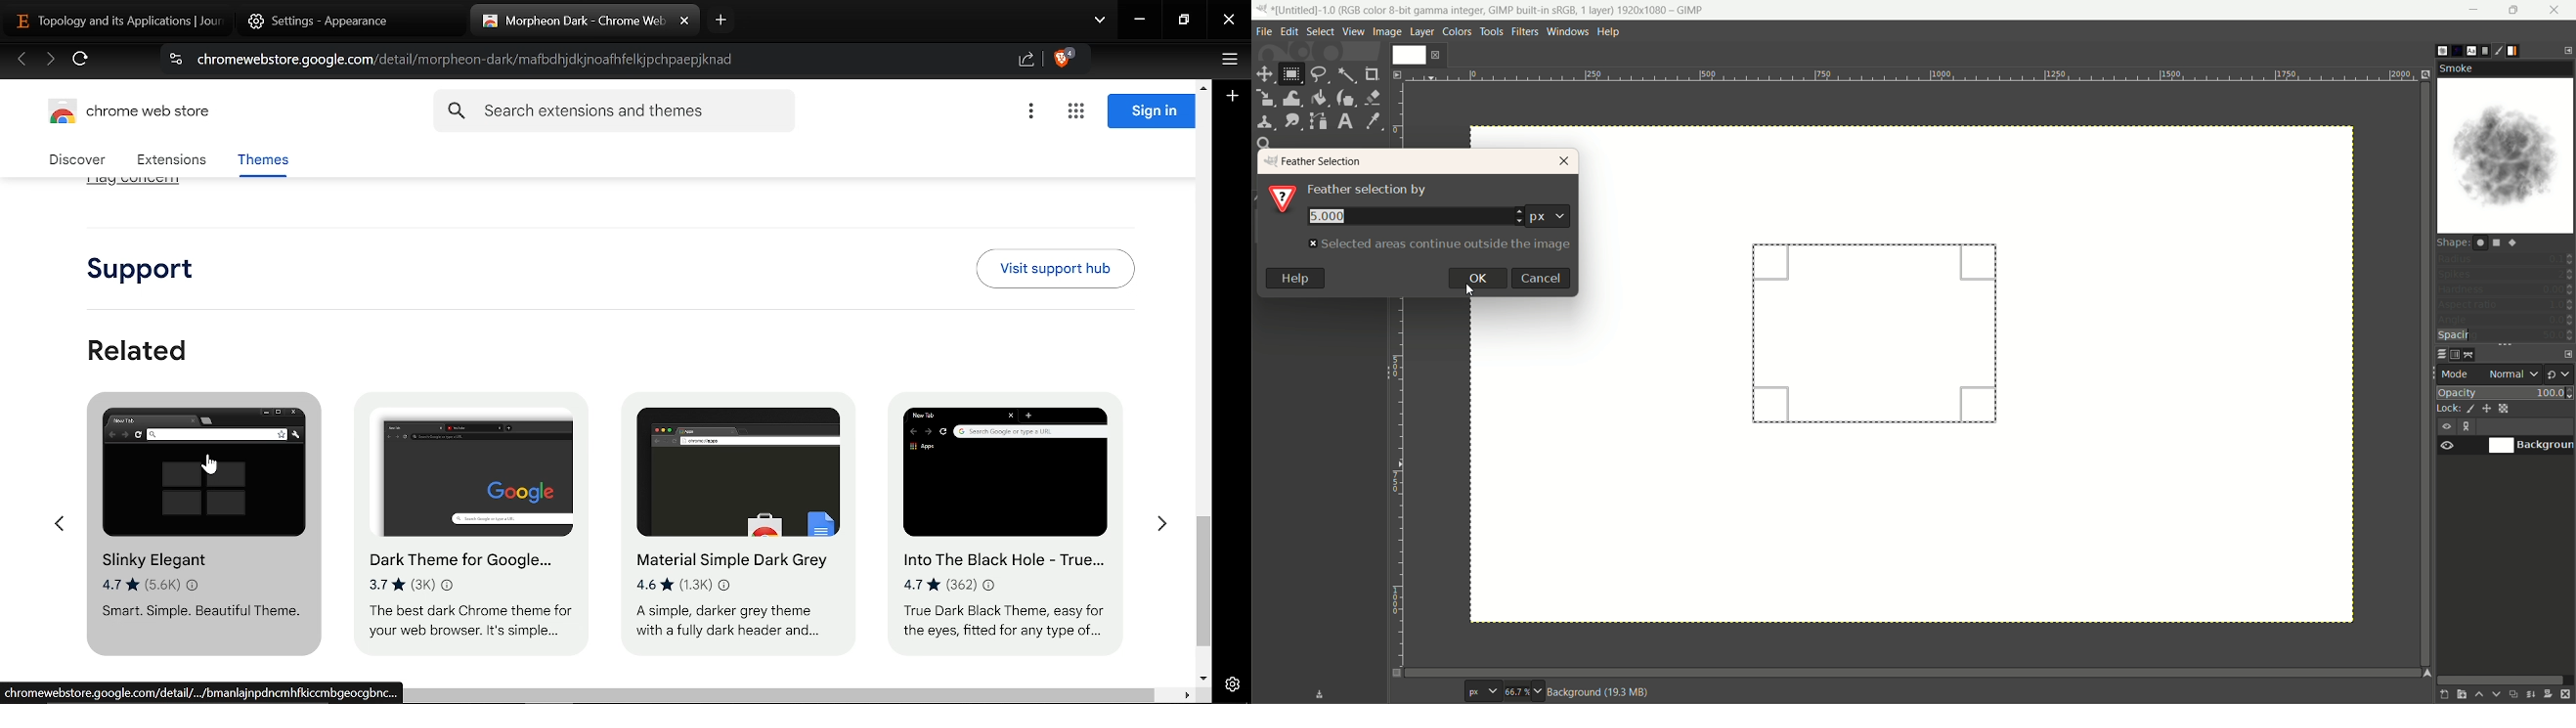 This screenshot has height=728, width=2576. I want to click on create a duplicate of the layer, so click(2513, 695).